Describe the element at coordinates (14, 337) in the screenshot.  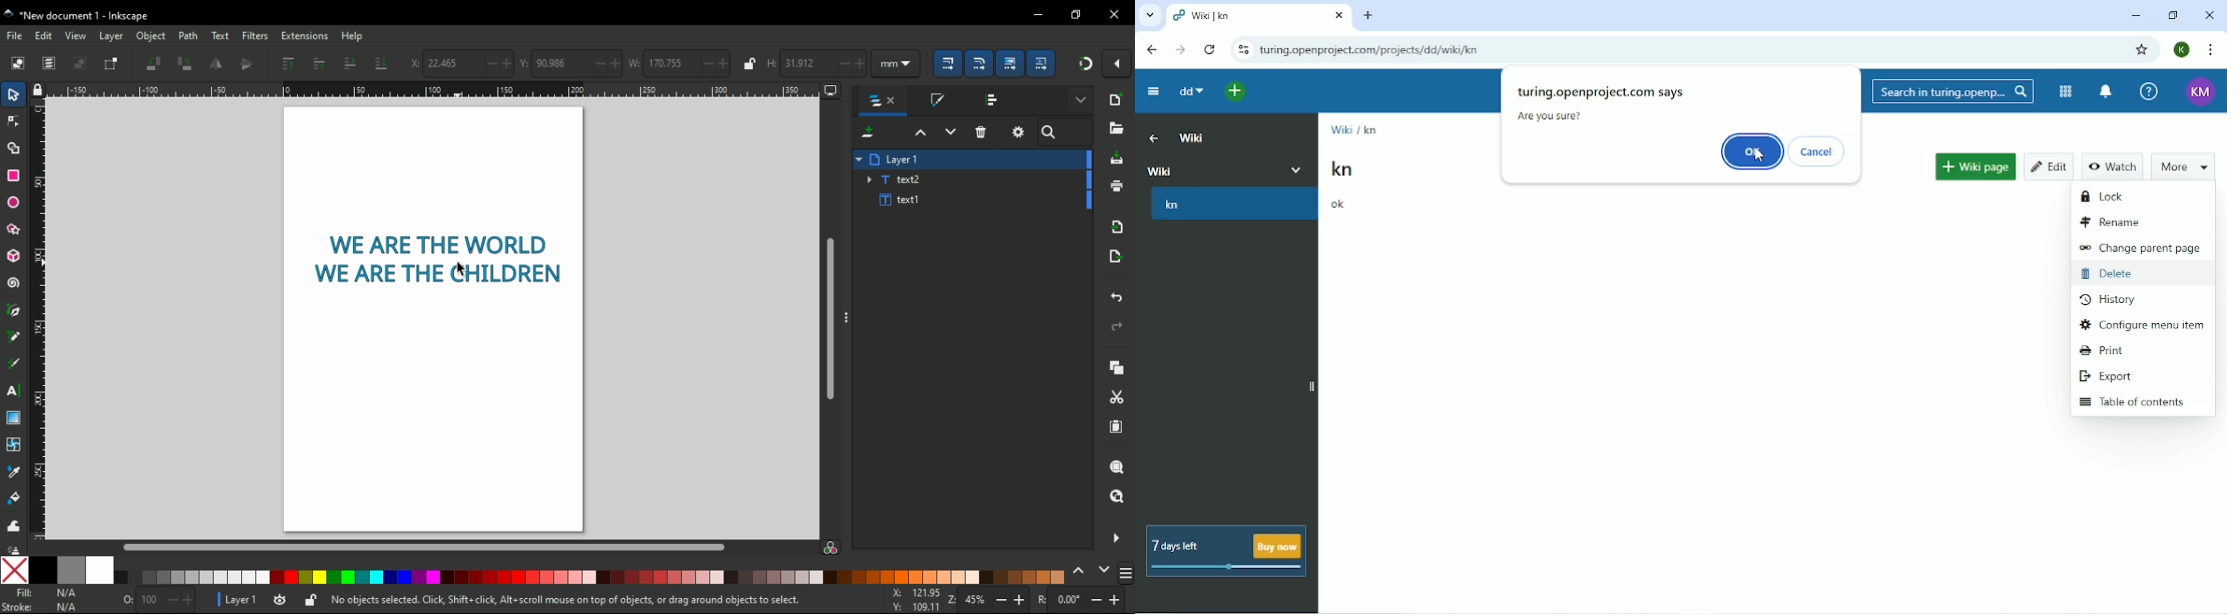
I see `pencil tool` at that location.